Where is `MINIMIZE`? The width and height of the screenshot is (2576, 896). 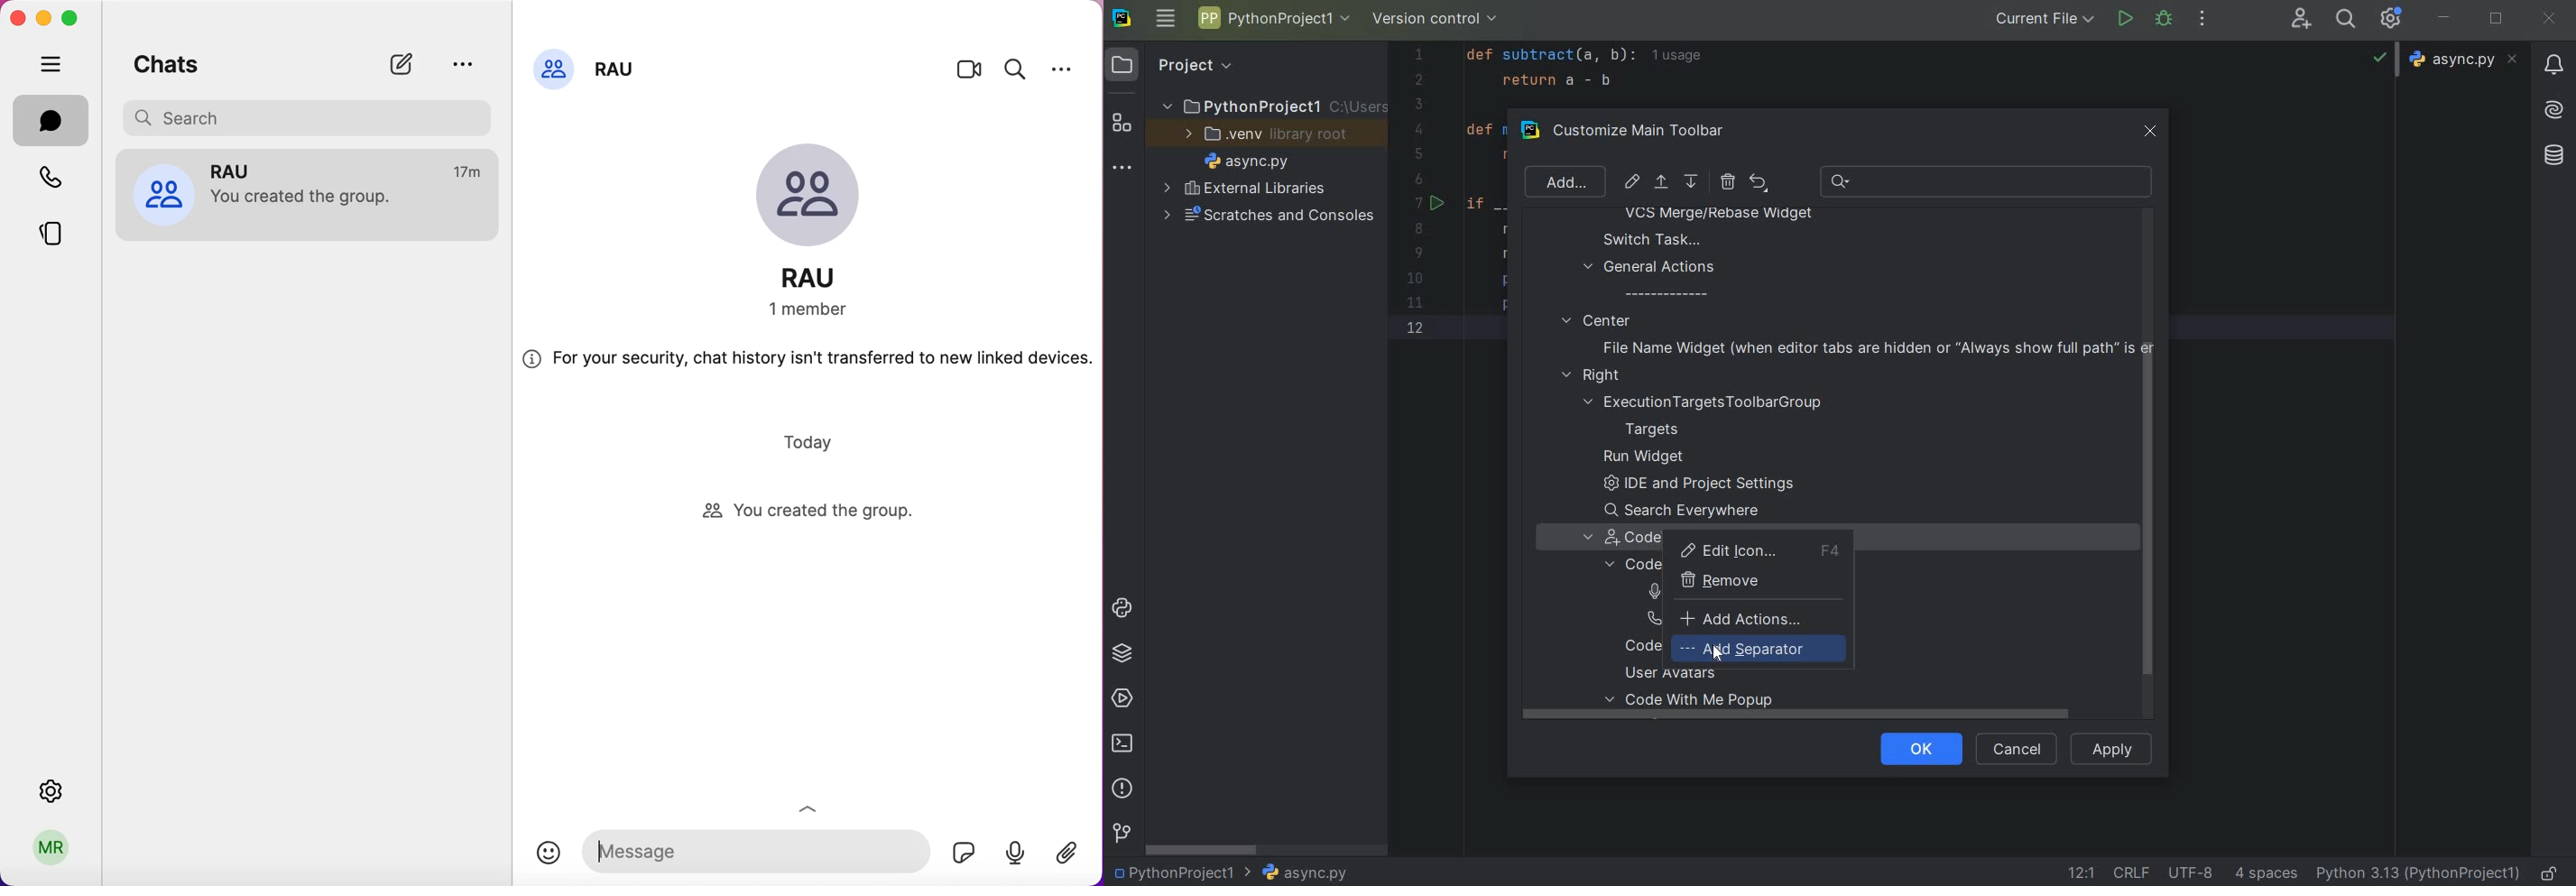 MINIMIZE is located at coordinates (2445, 19).